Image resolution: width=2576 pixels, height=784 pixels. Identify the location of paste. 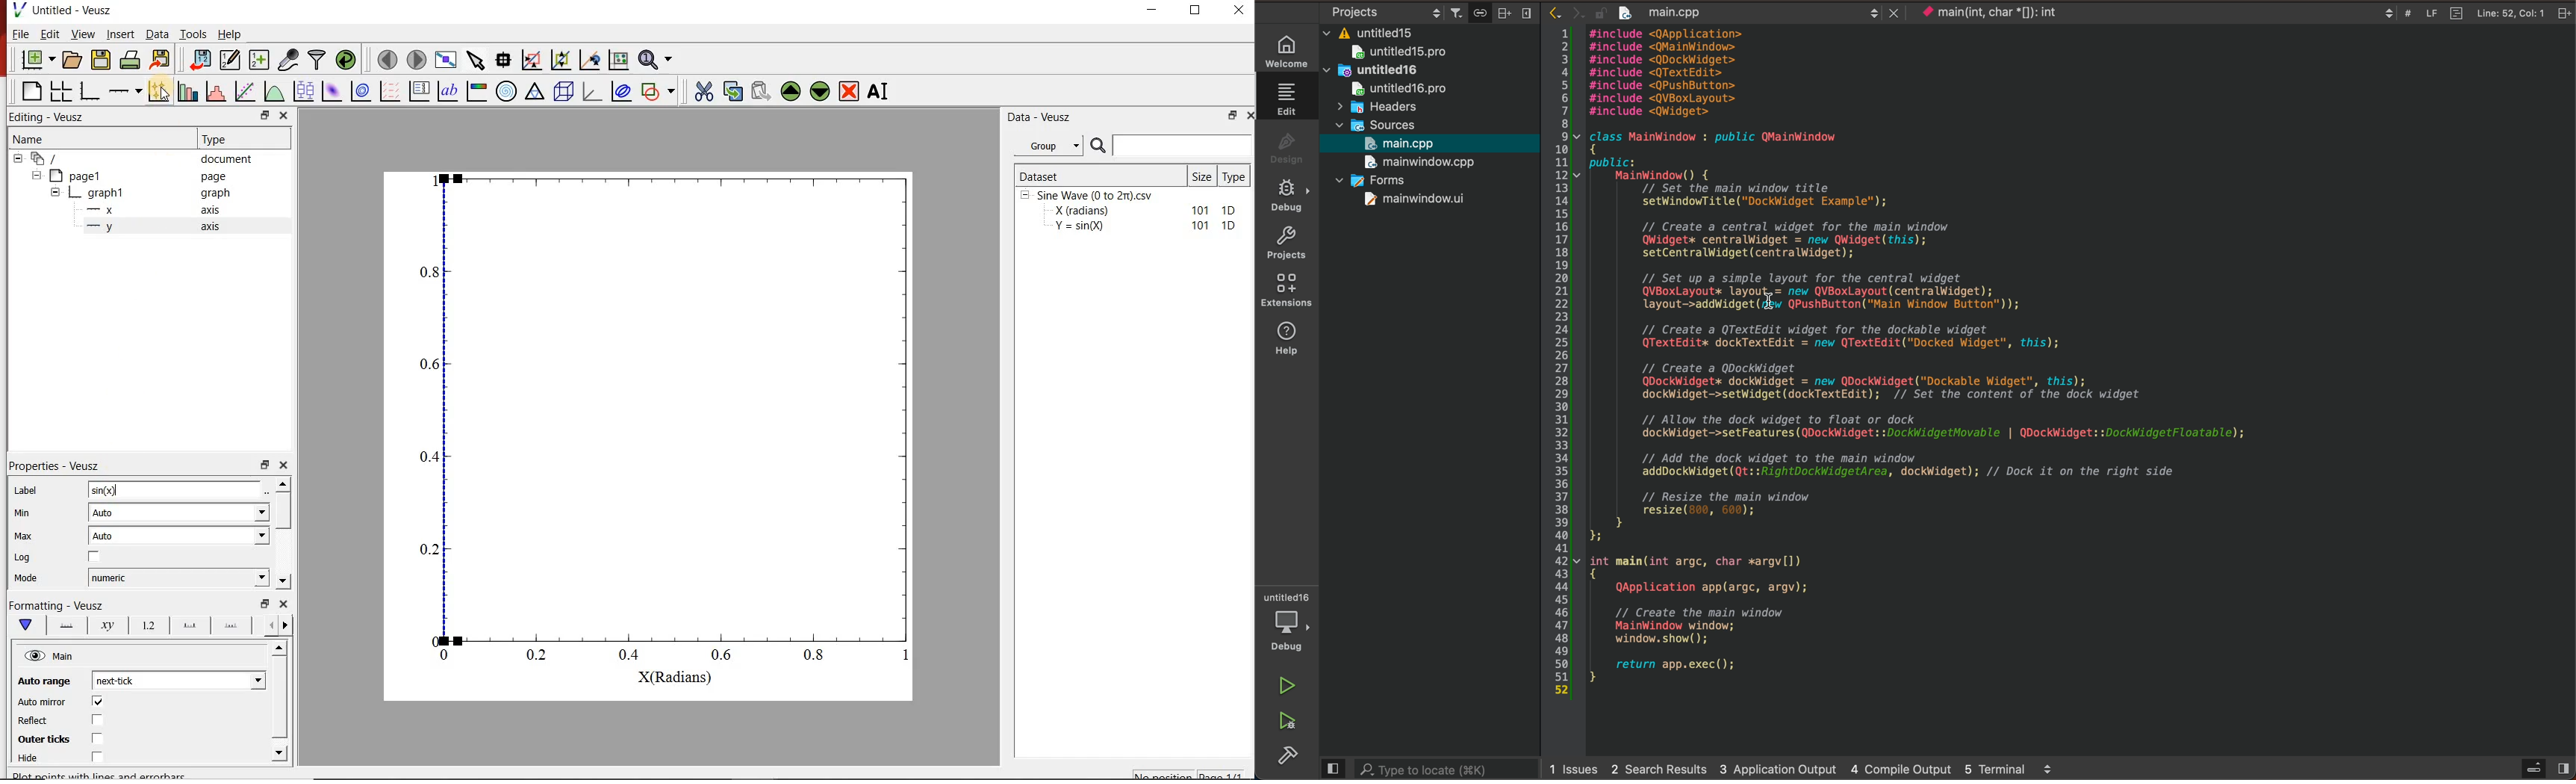
(760, 91).